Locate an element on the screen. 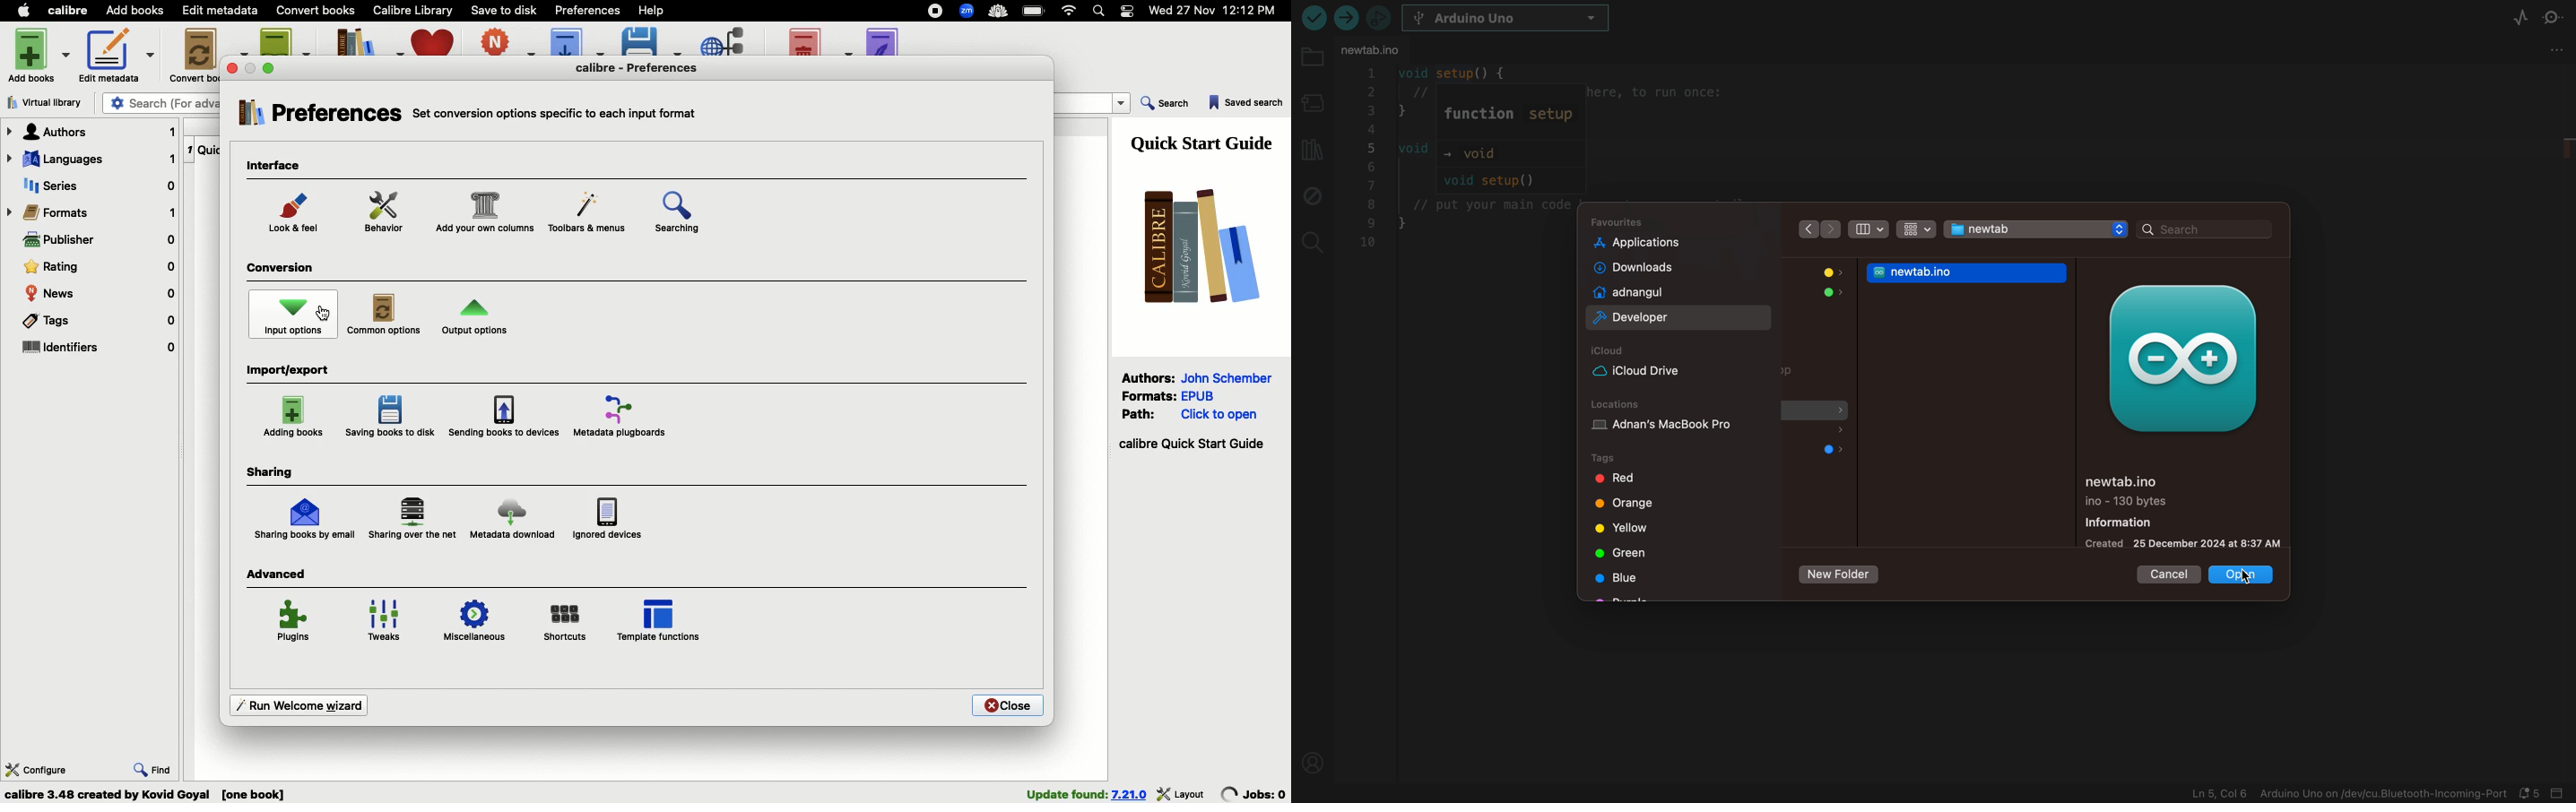 The height and width of the screenshot is (812, 2576). code is located at coordinates (1460, 161).